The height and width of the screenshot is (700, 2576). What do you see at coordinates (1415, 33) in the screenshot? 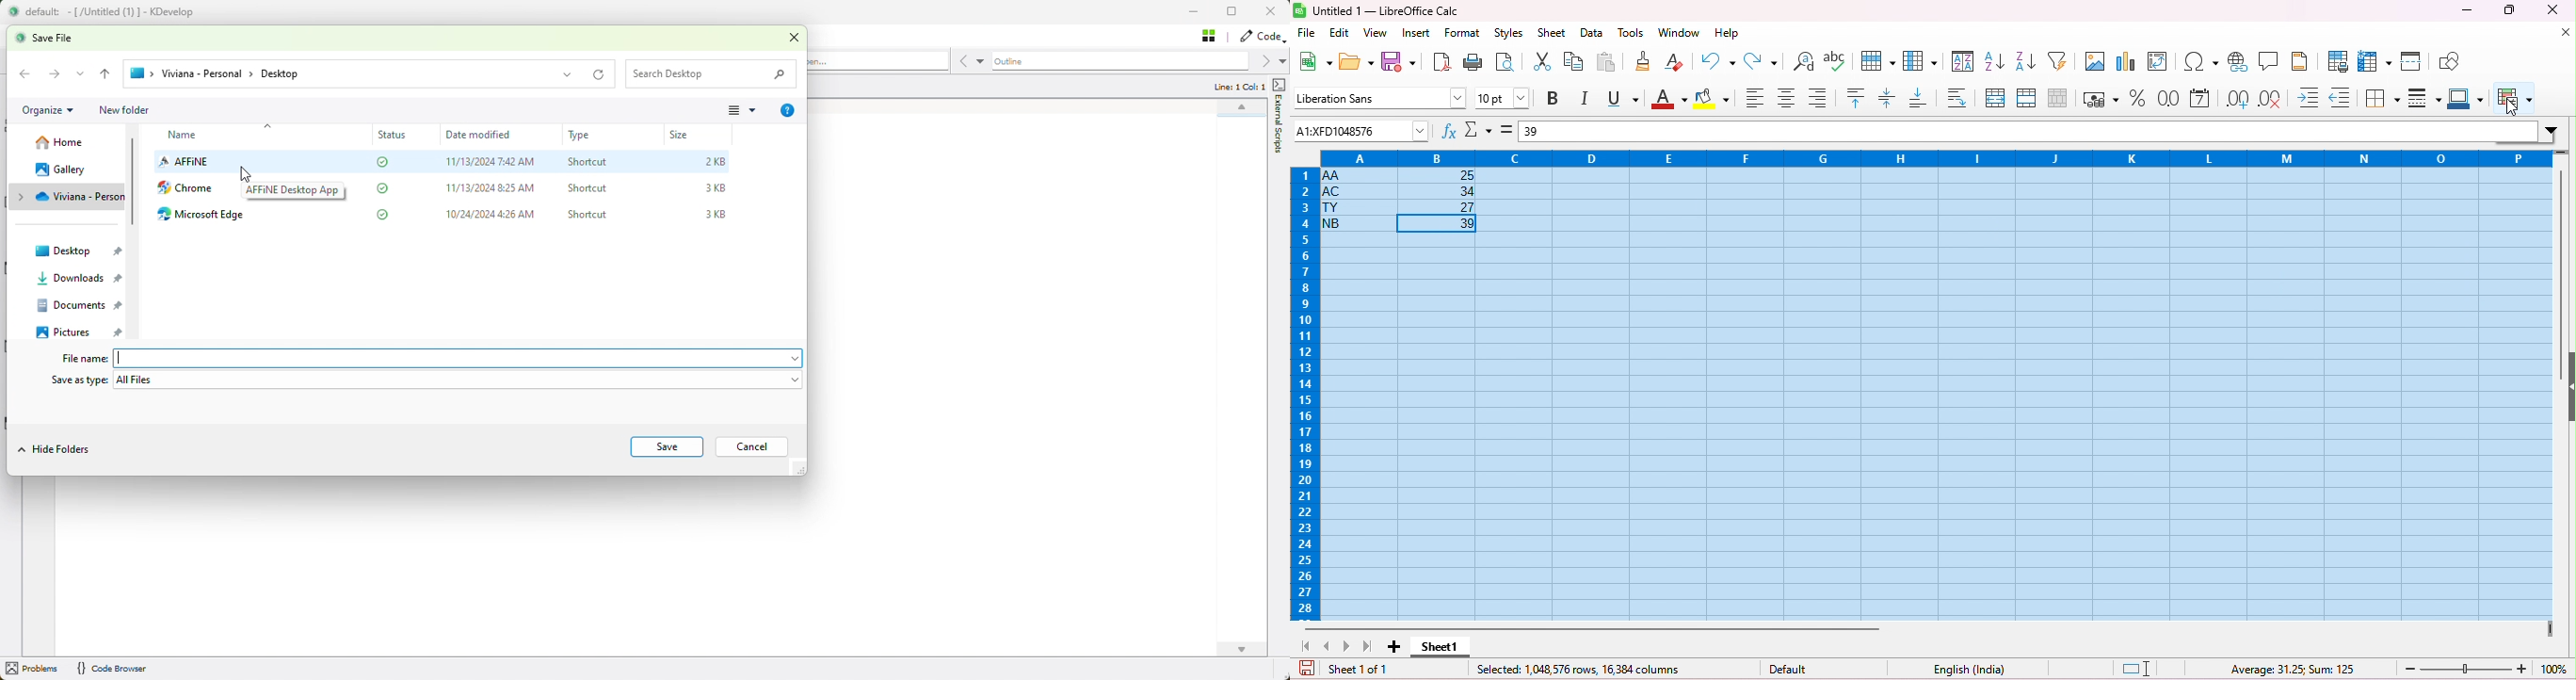
I see `insert` at bounding box center [1415, 33].